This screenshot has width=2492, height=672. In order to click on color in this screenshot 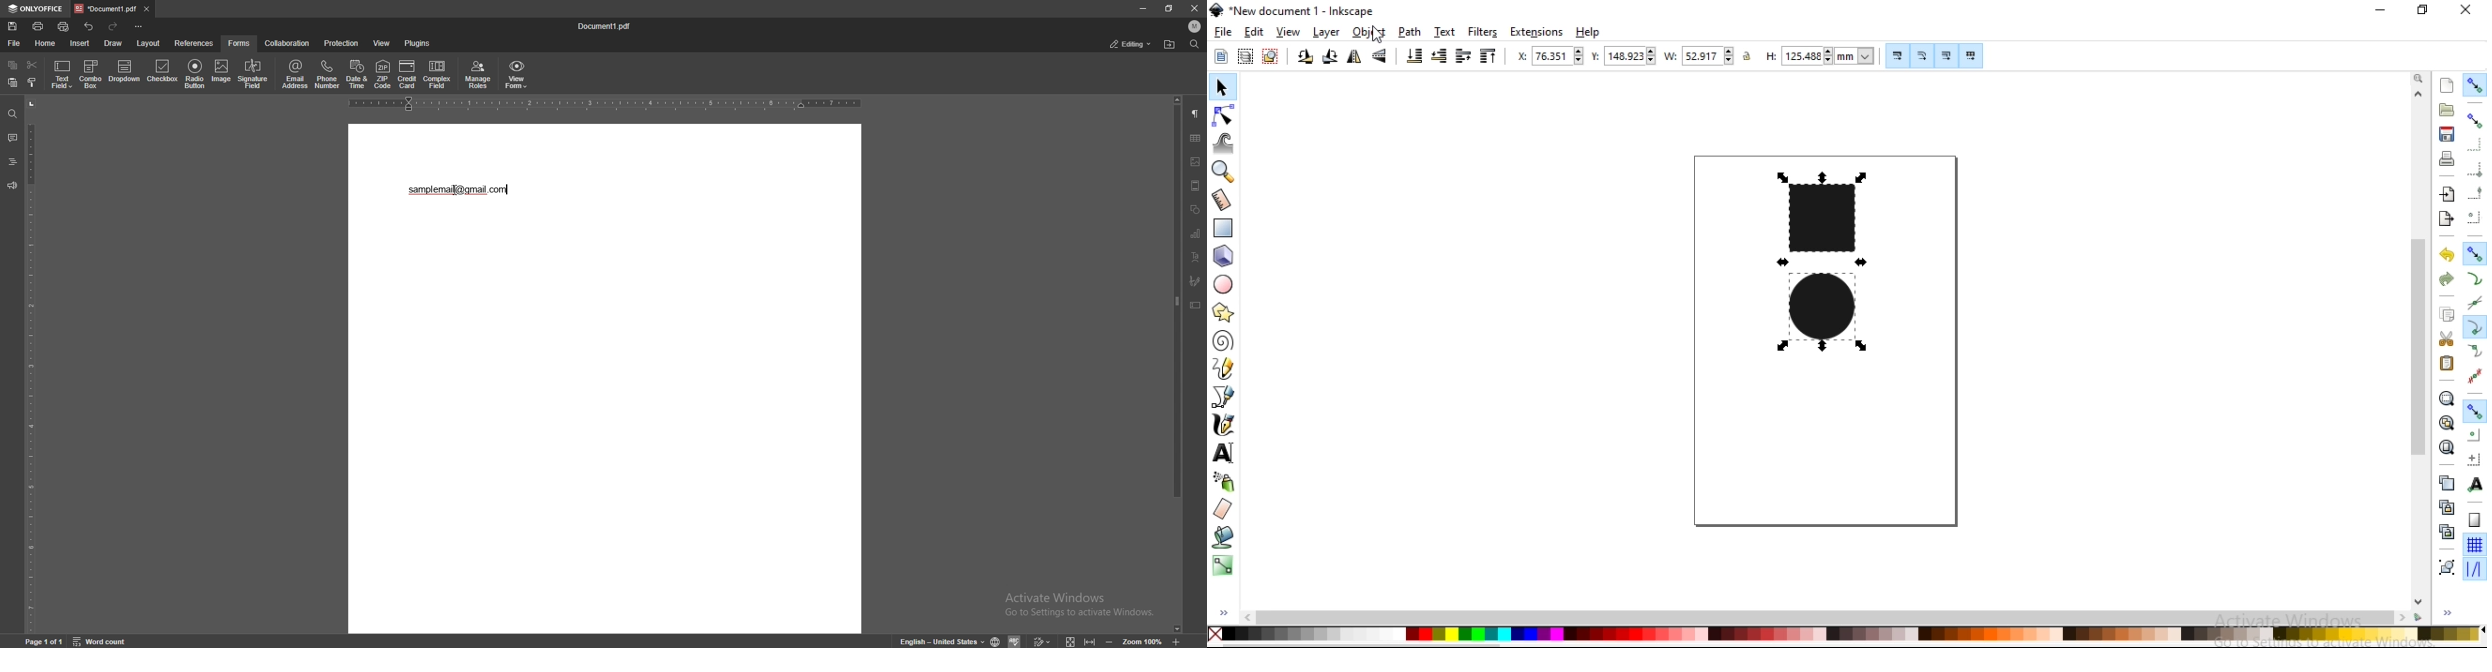, I will do `click(1846, 634)`.